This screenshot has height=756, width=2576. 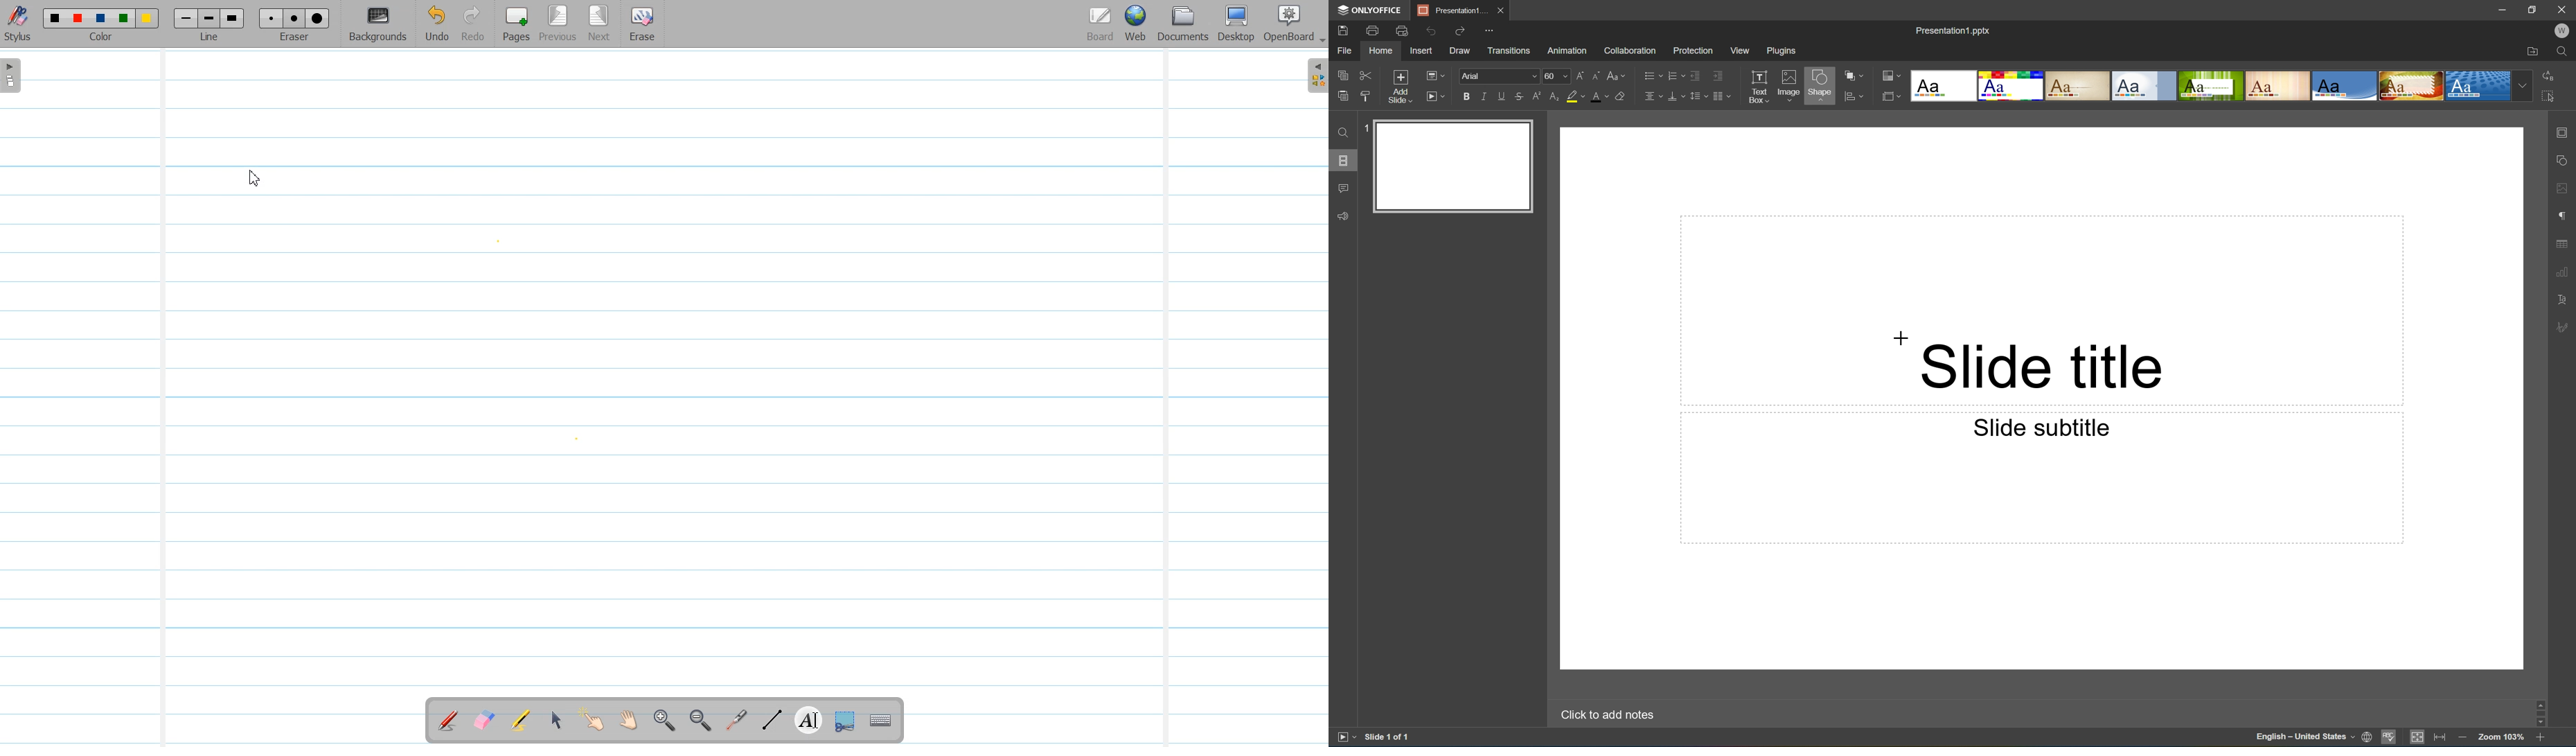 I want to click on Paste, so click(x=1343, y=97).